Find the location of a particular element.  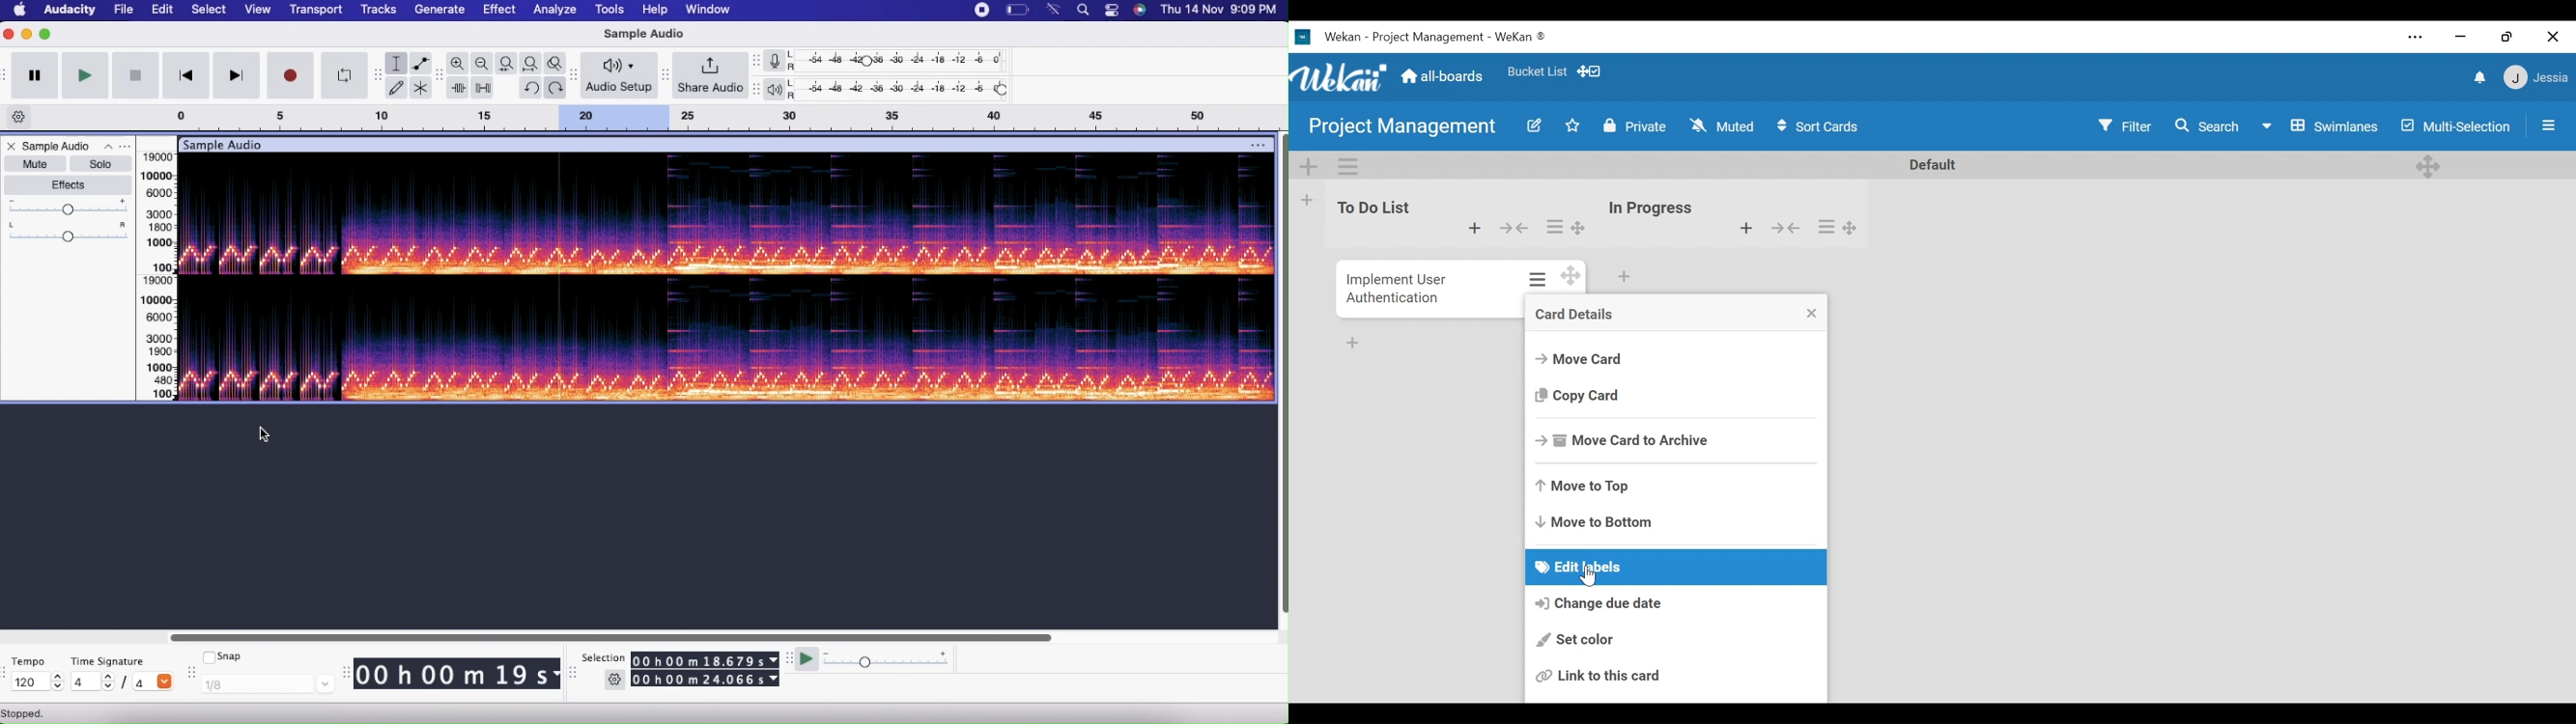

swimlane actions is located at coordinates (1349, 165).